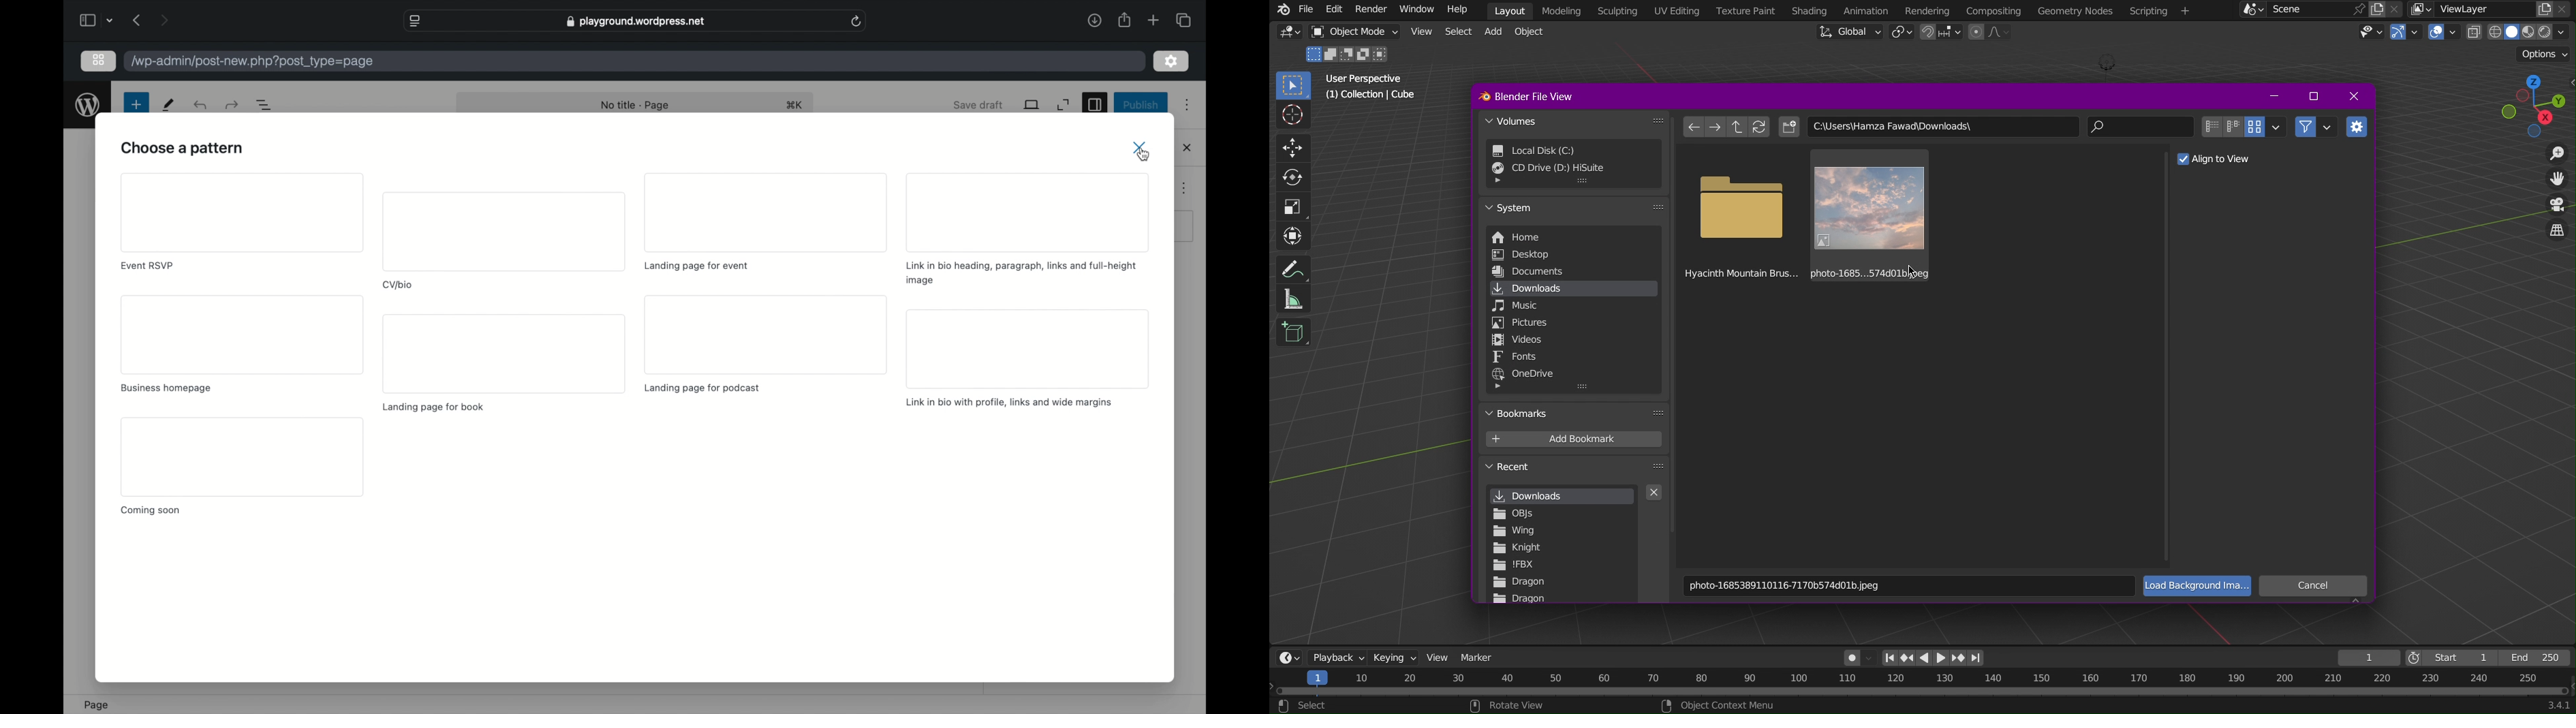 The width and height of the screenshot is (2576, 728). I want to click on Editor Type, so click(1290, 34).